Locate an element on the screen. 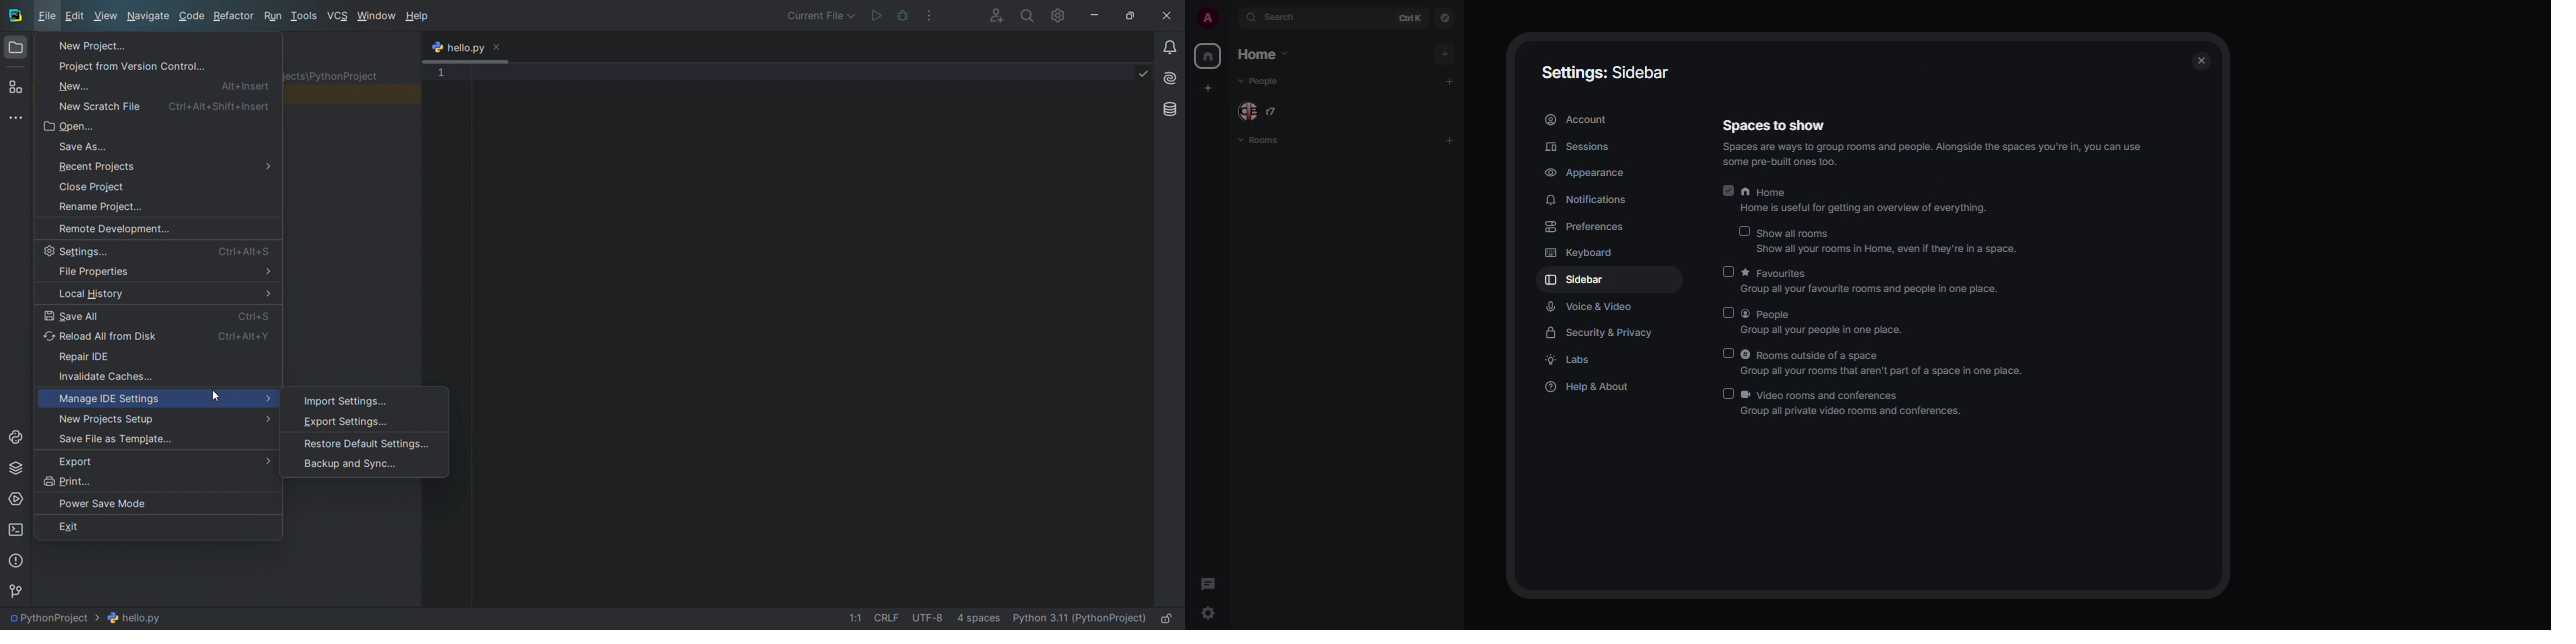 The height and width of the screenshot is (644, 2576). enabled is located at coordinates (1728, 190).